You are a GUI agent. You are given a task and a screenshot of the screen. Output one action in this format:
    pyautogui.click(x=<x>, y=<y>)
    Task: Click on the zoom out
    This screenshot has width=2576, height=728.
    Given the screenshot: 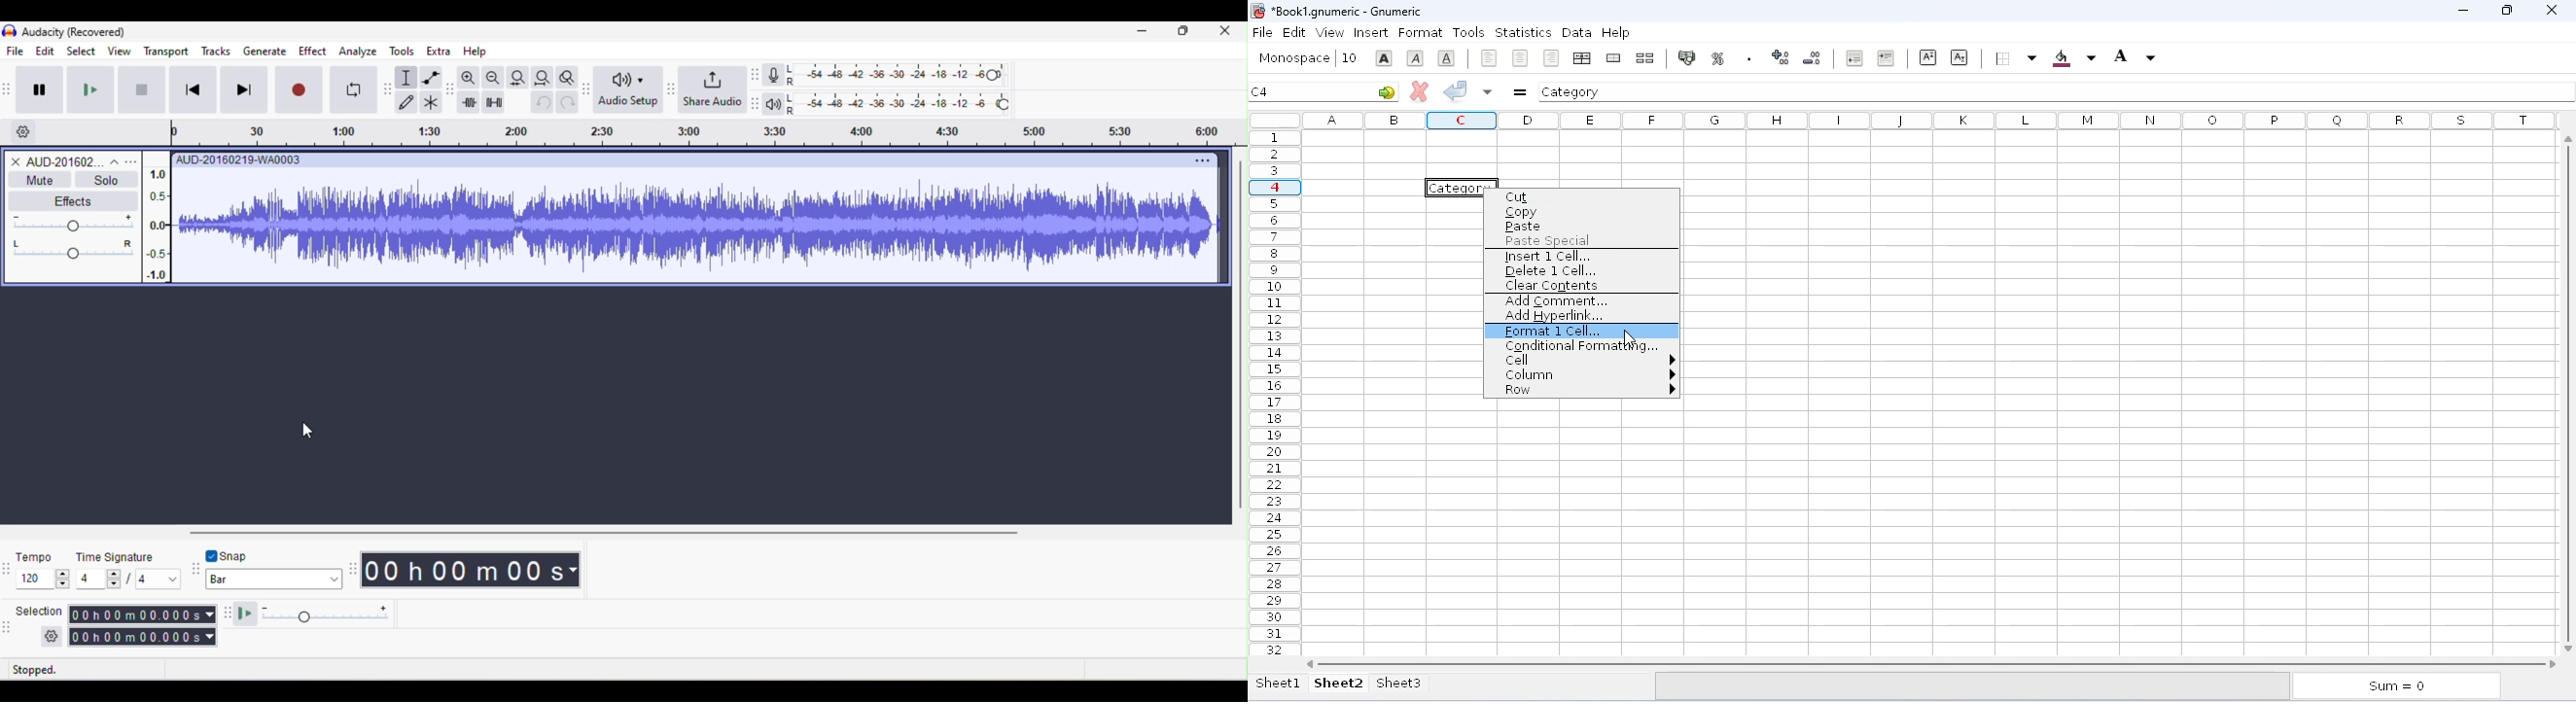 What is the action you would take?
    pyautogui.click(x=492, y=77)
    